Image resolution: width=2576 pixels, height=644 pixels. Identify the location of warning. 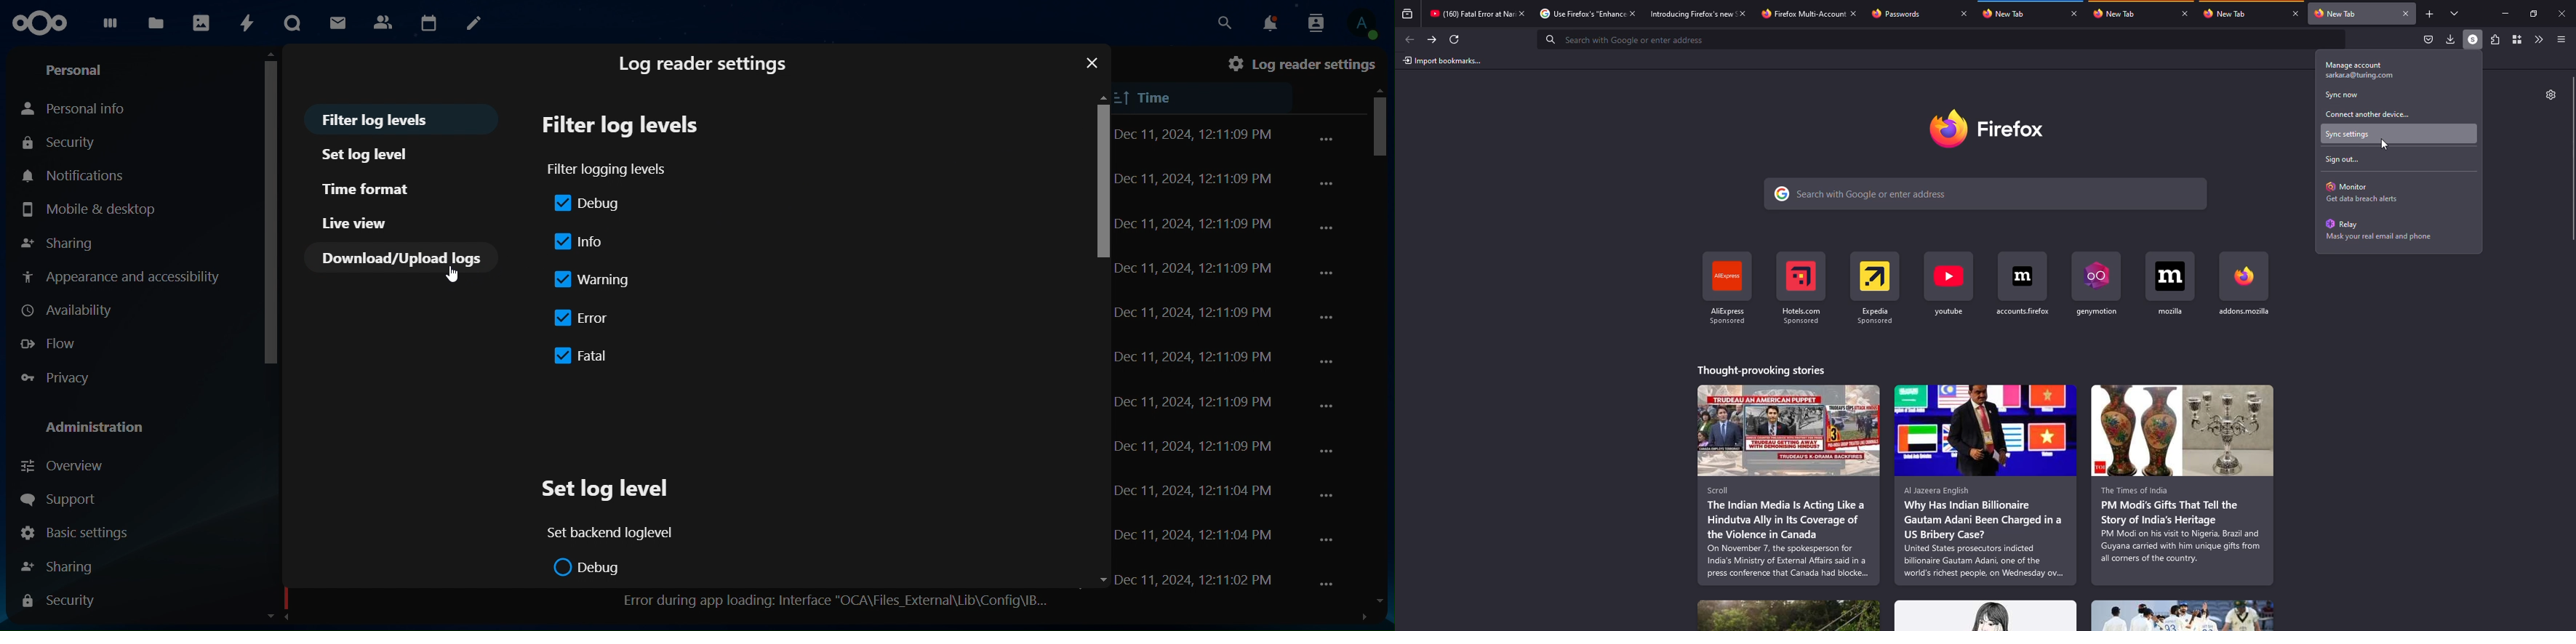
(600, 279).